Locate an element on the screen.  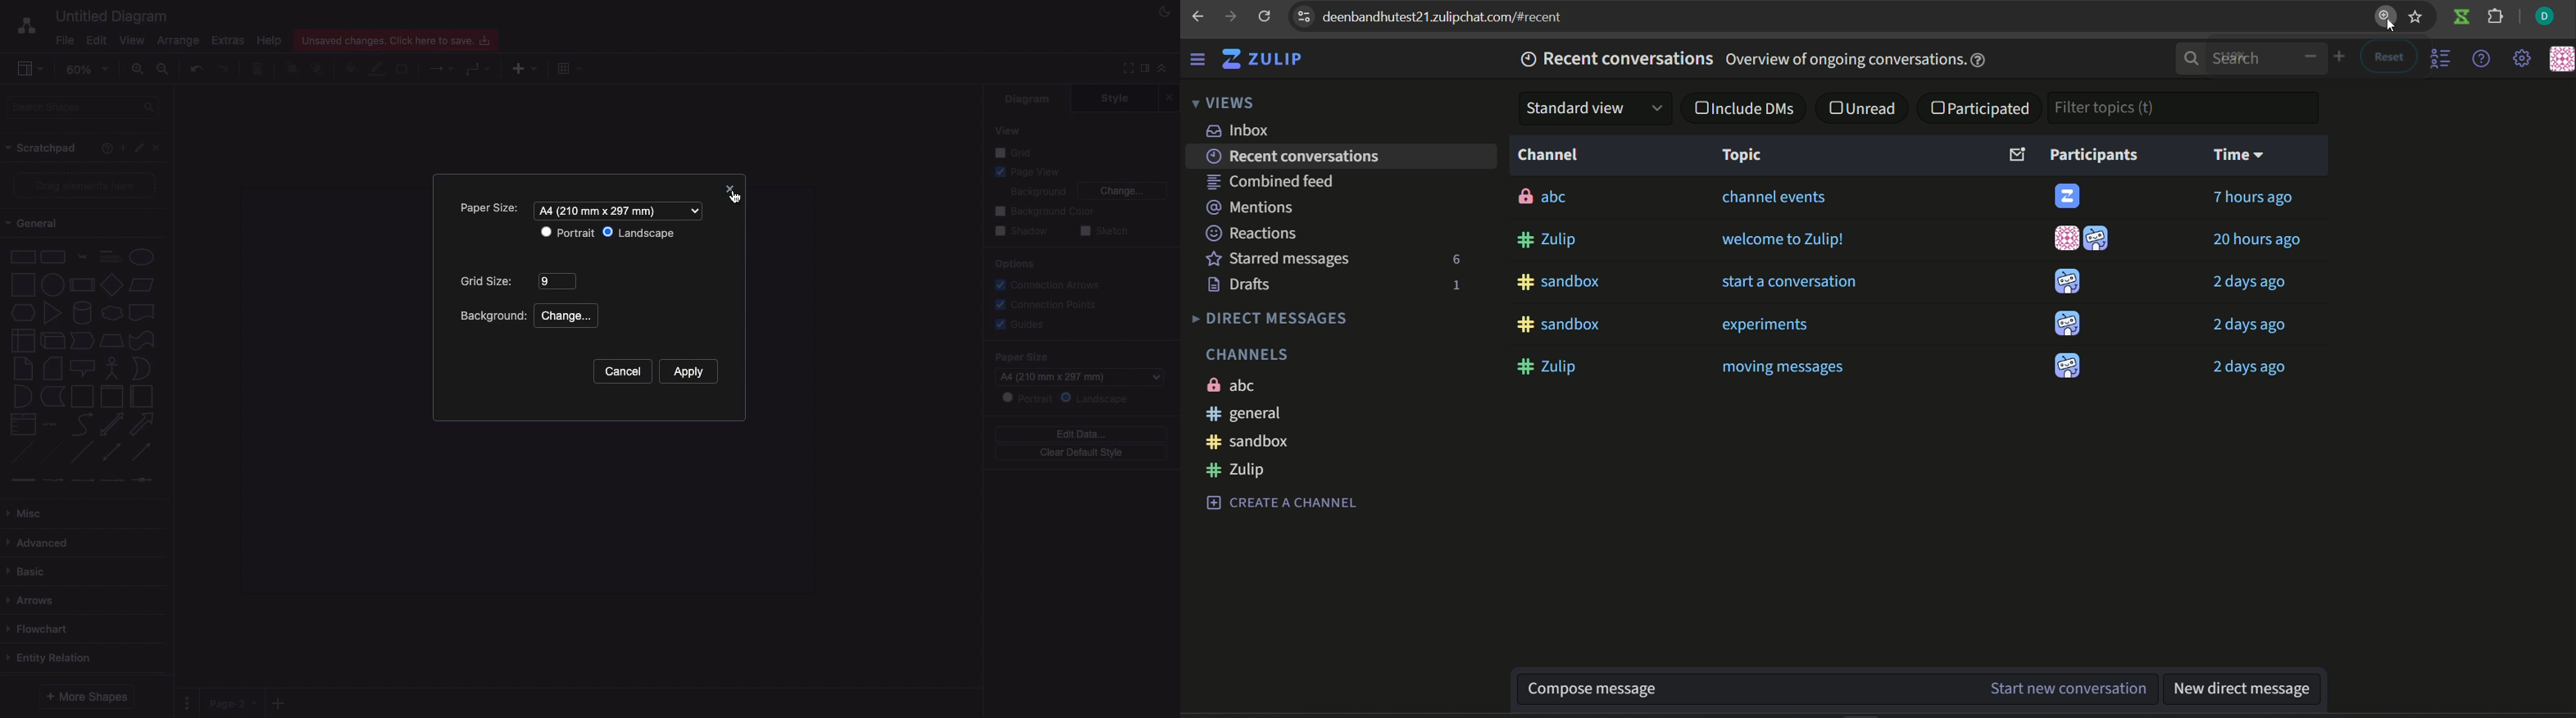
2 days ago is located at coordinates (2249, 326).